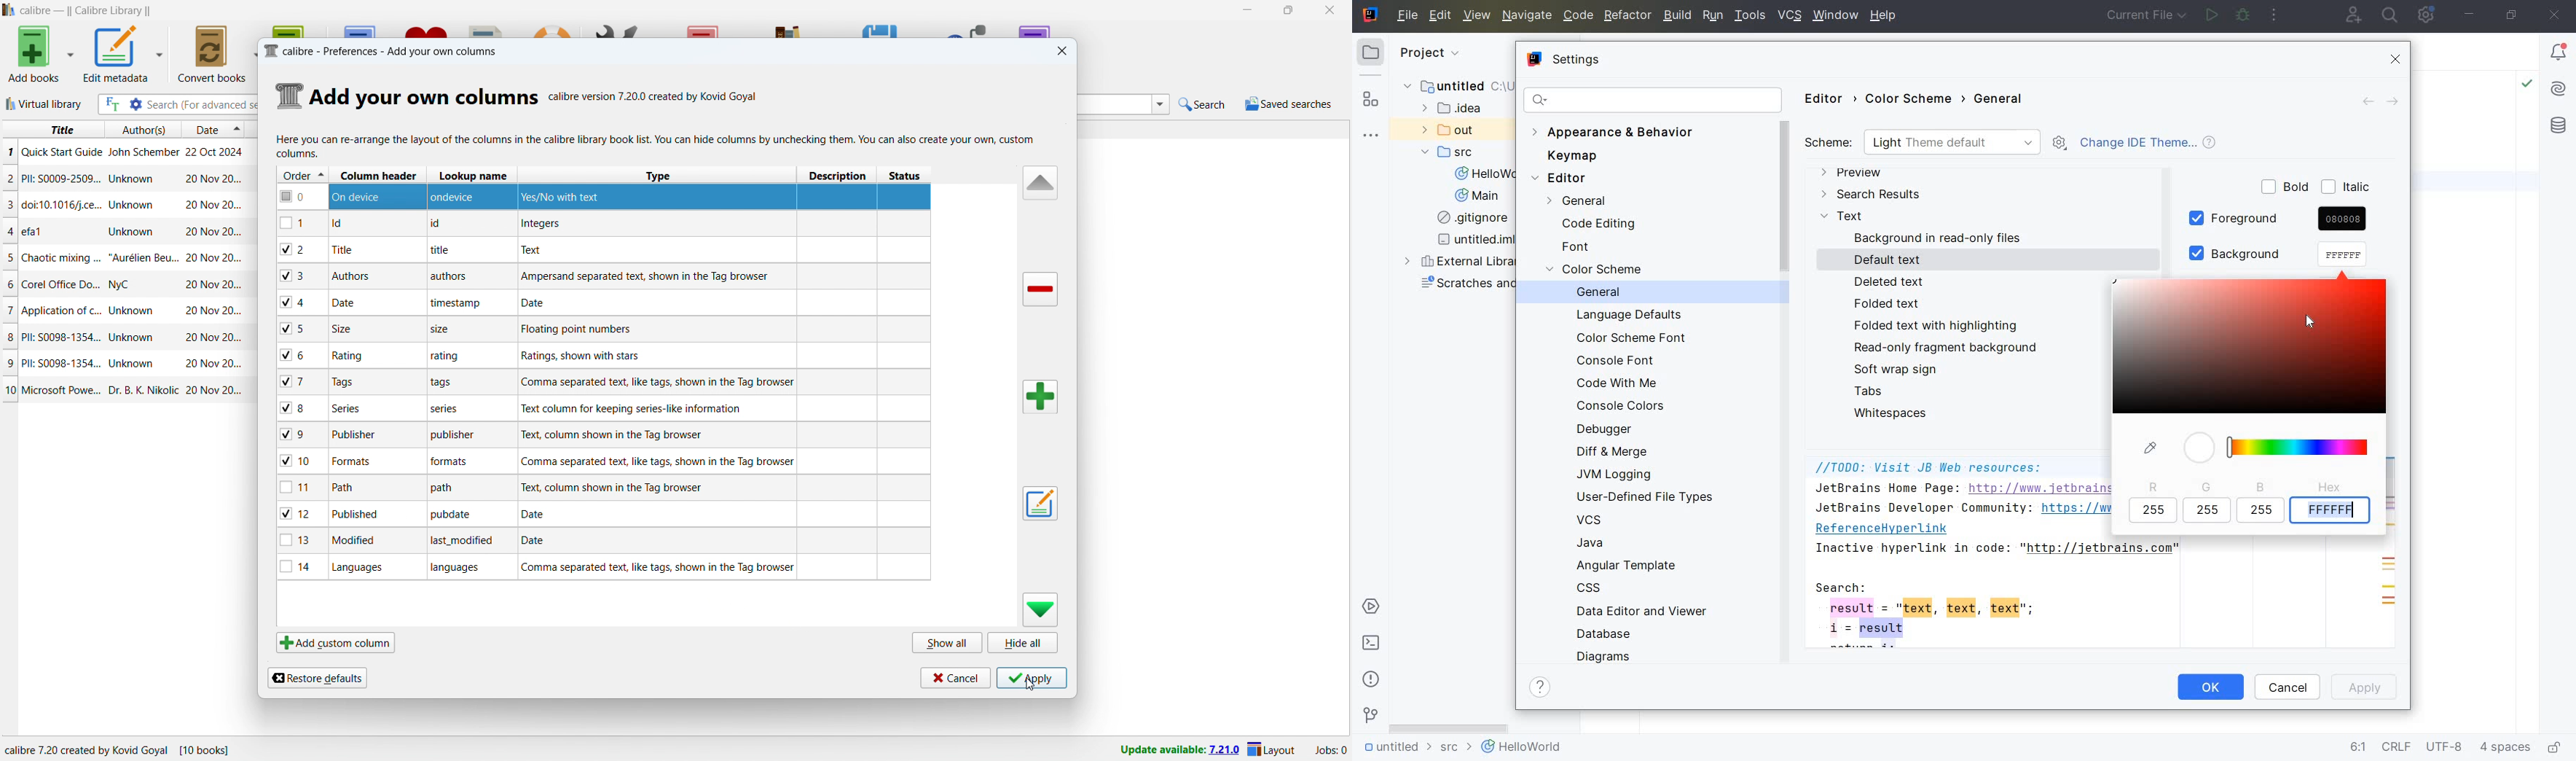 Image resolution: width=2576 pixels, height=784 pixels. Describe the element at coordinates (1563, 179) in the screenshot. I see `EDITOR` at that location.